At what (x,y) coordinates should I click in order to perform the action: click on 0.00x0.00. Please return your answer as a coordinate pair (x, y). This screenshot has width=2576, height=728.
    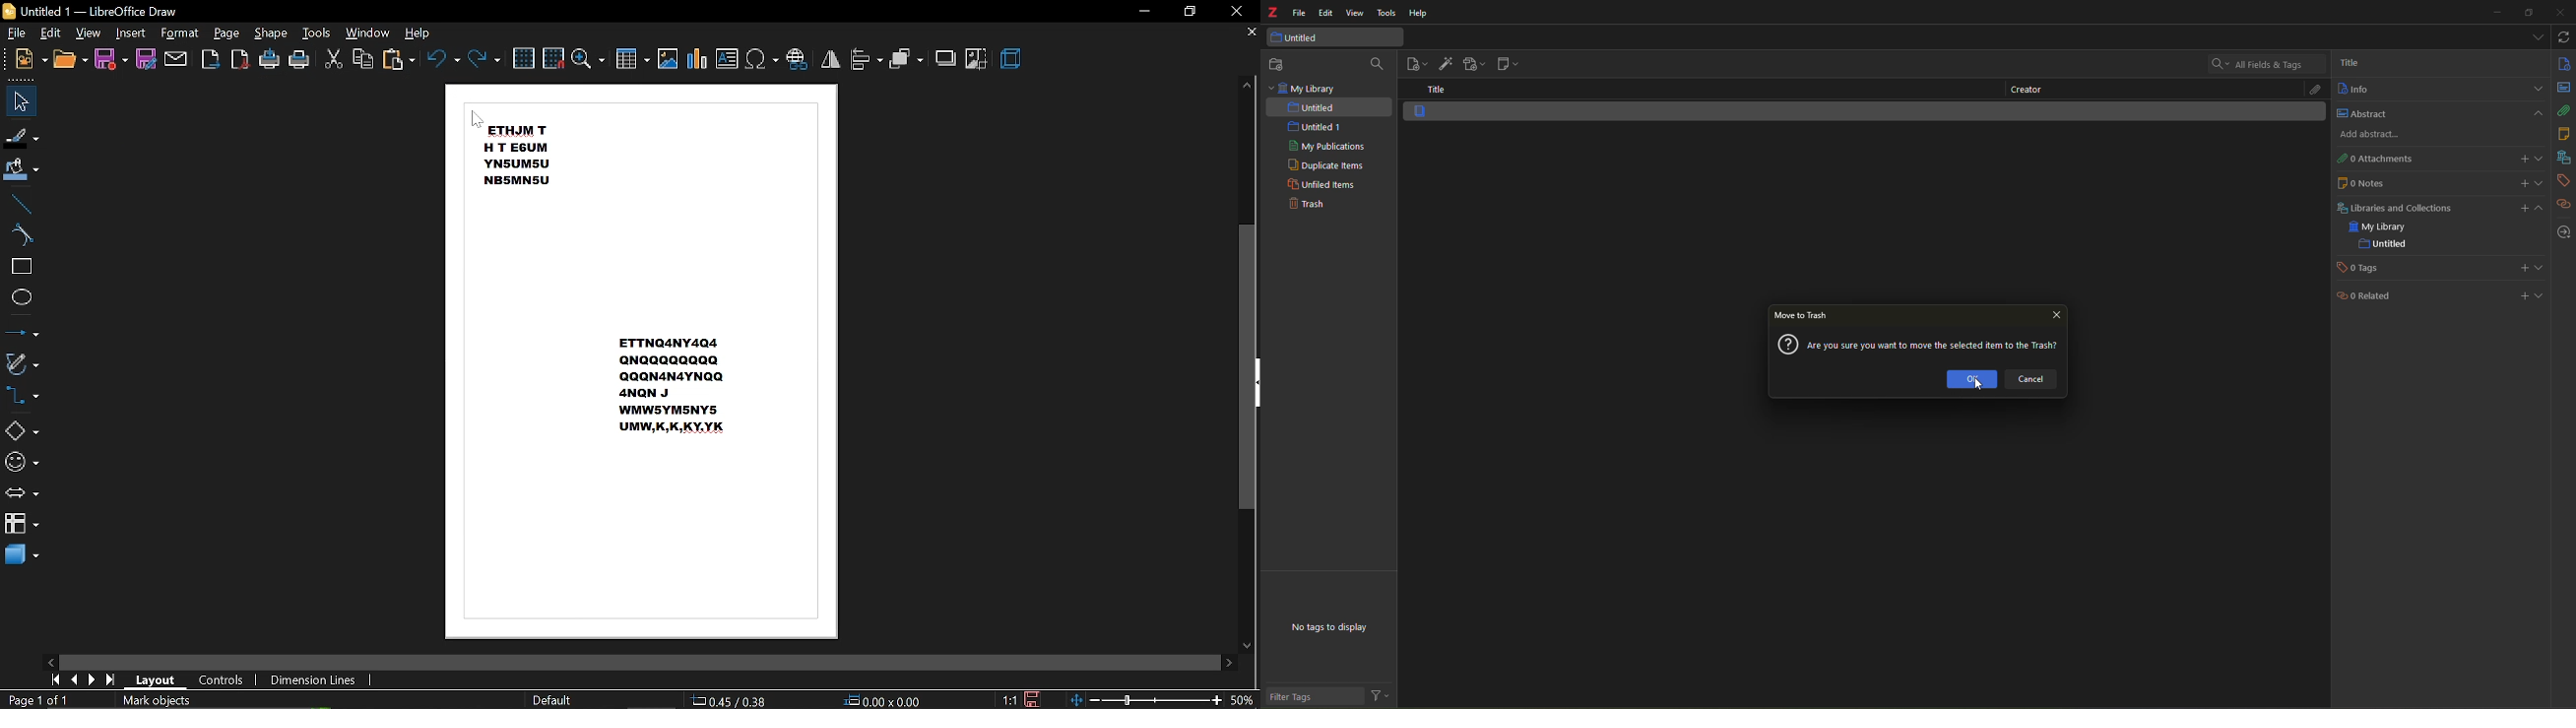
    Looking at the image, I should click on (881, 698).